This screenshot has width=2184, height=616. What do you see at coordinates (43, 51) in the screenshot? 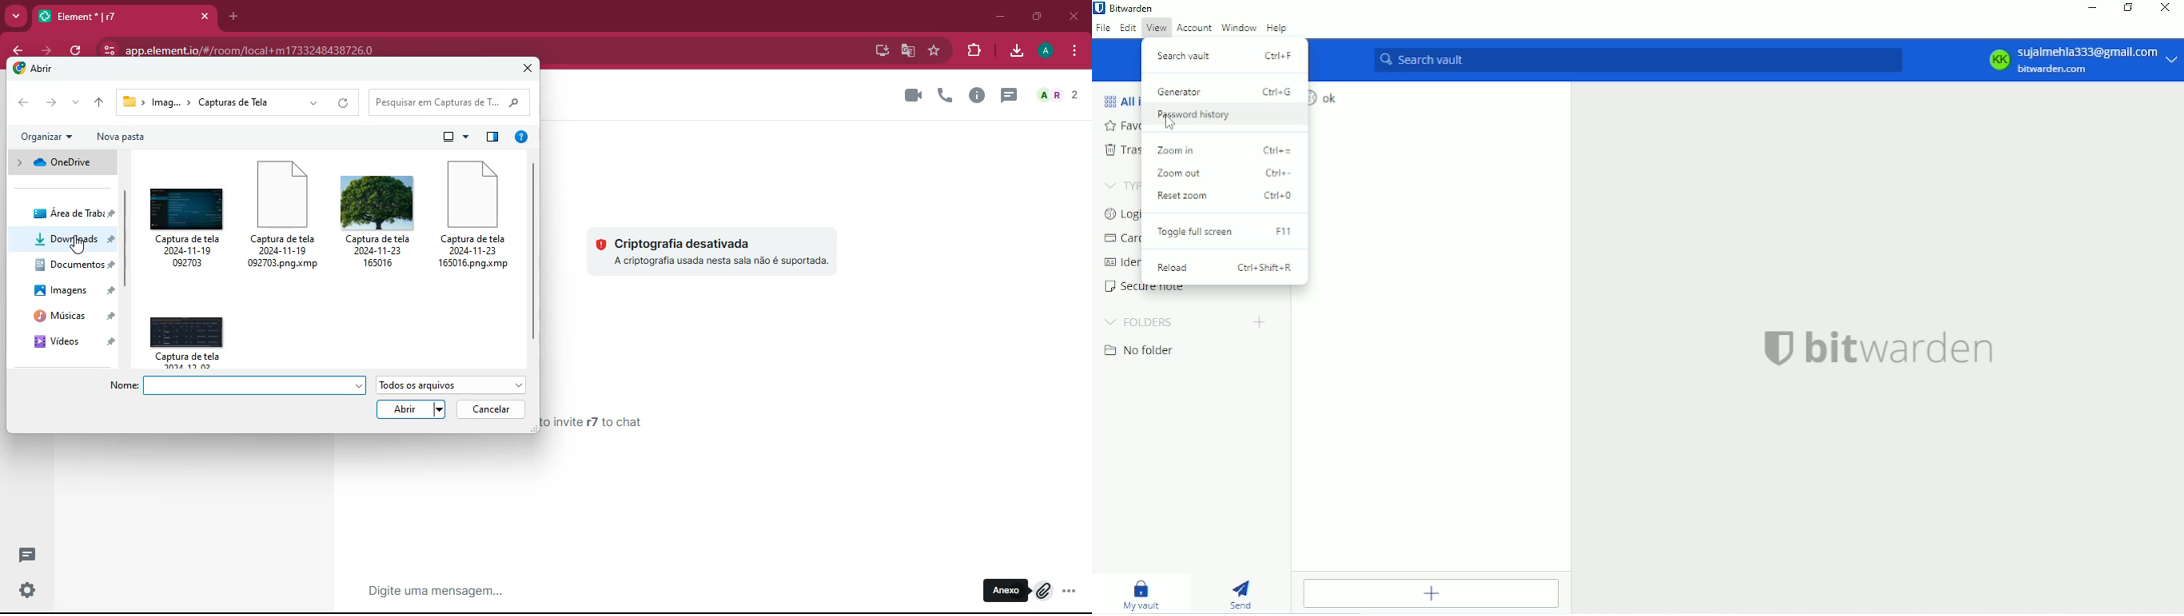
I see `forward` at bounding box center [43, 51].